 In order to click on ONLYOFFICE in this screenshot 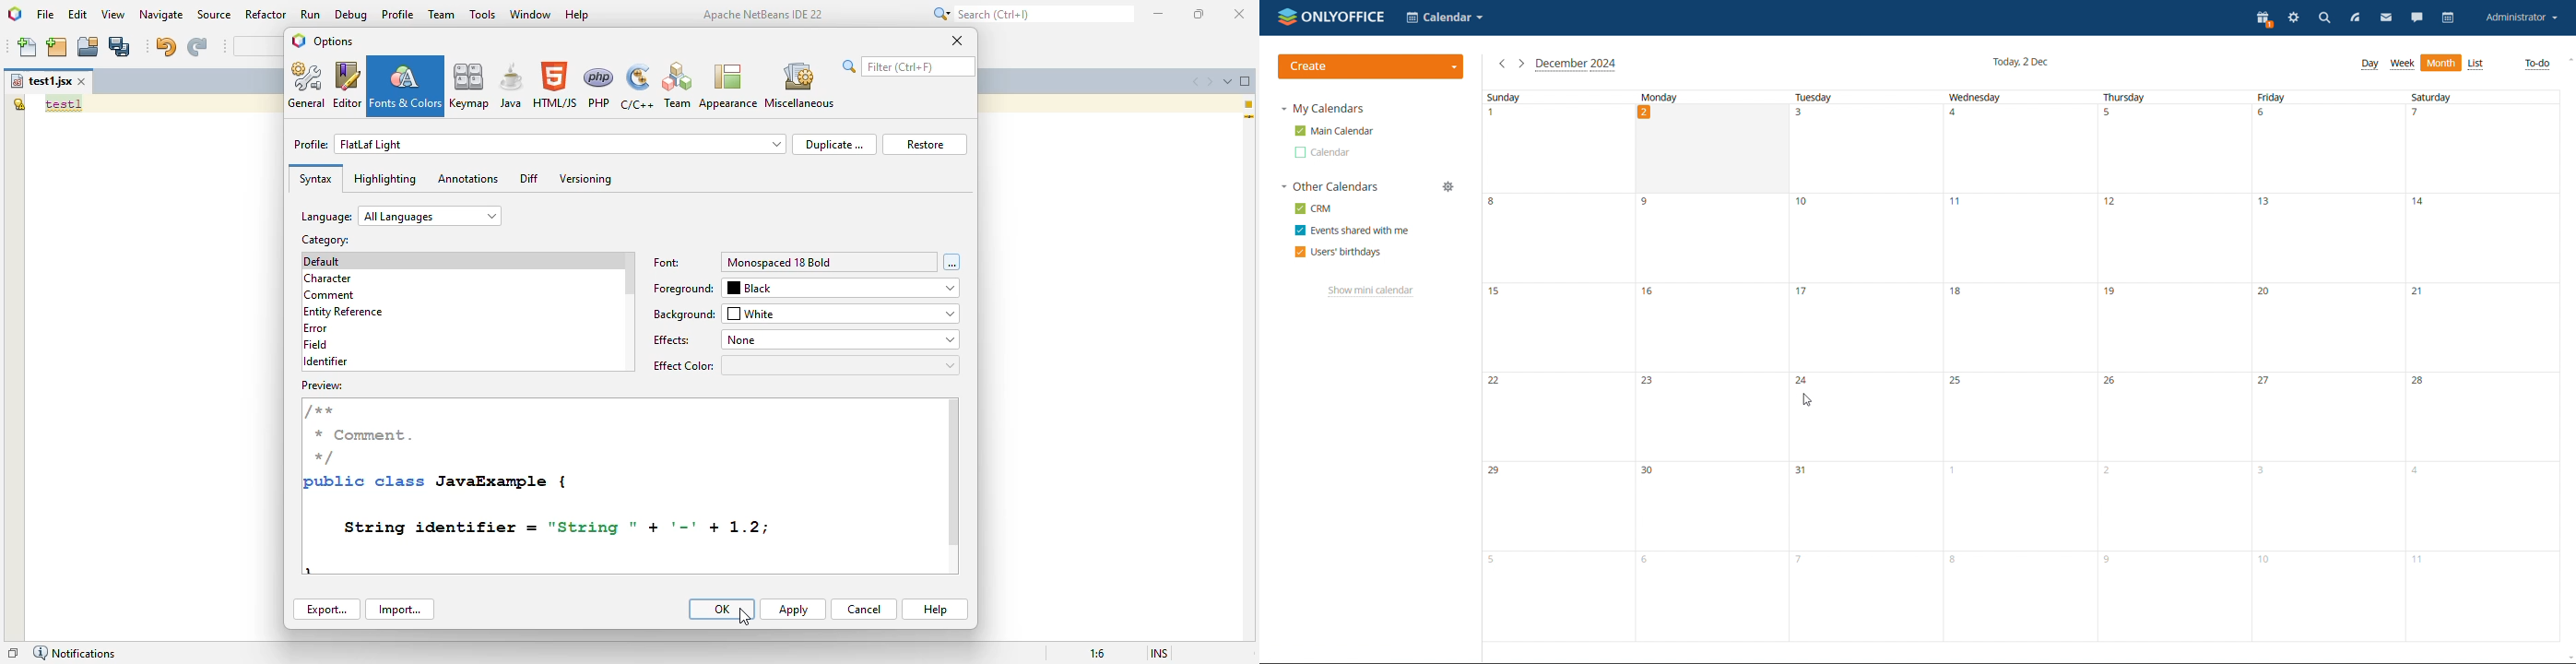, I will do `click(1331, 16)`.